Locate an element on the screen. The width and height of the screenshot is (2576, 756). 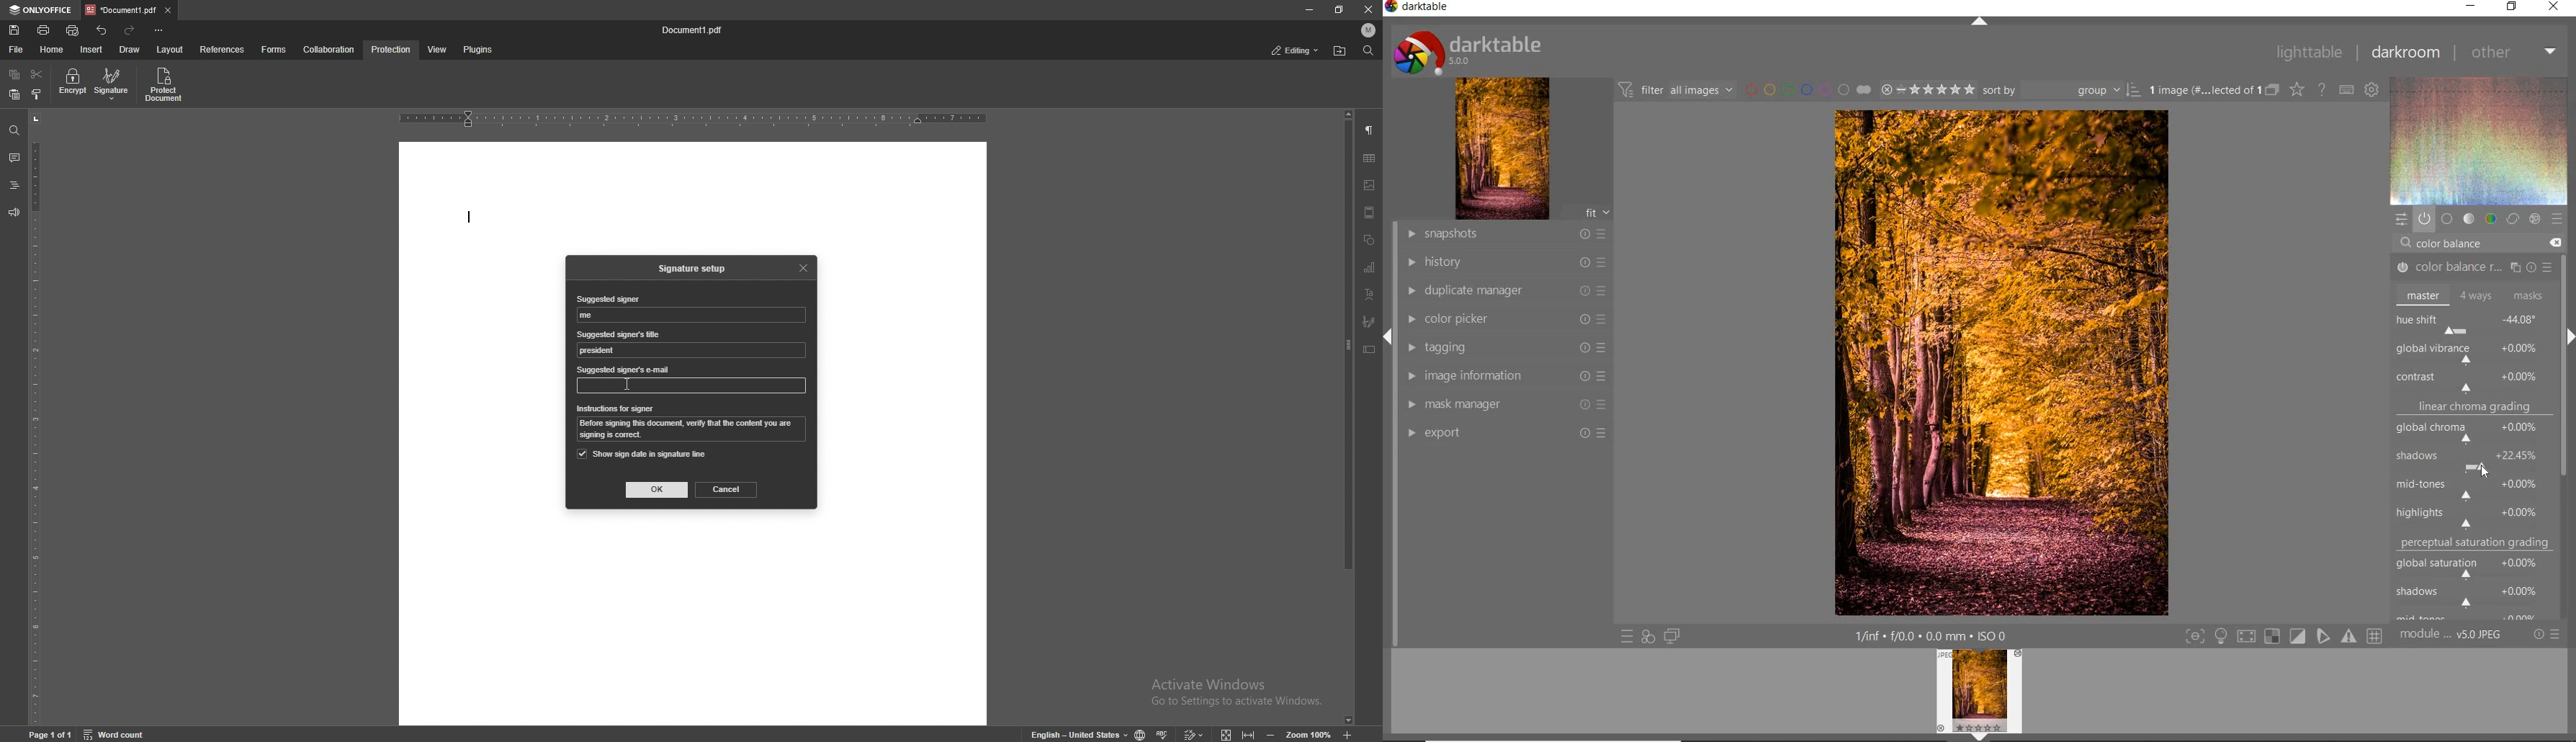
perceptual saturation grading is located at coordinates (2478, 543).